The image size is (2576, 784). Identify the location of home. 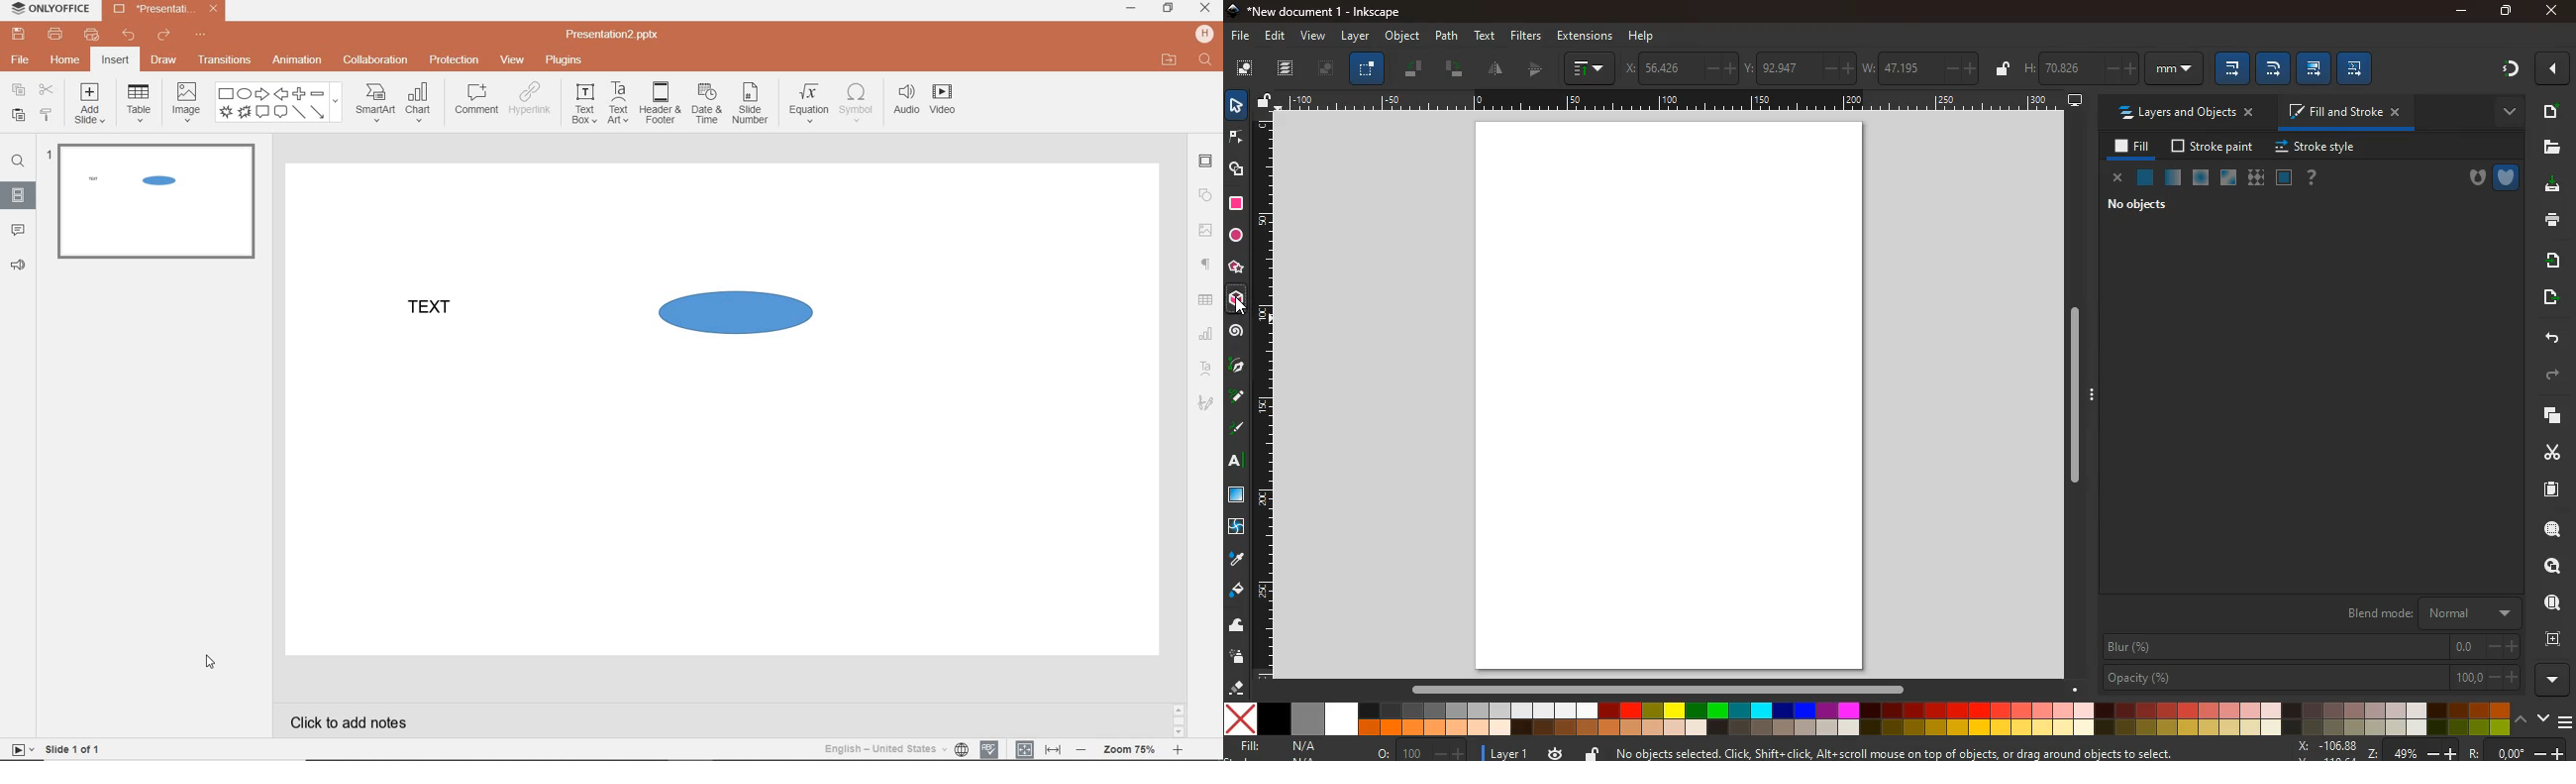
(66, 61).